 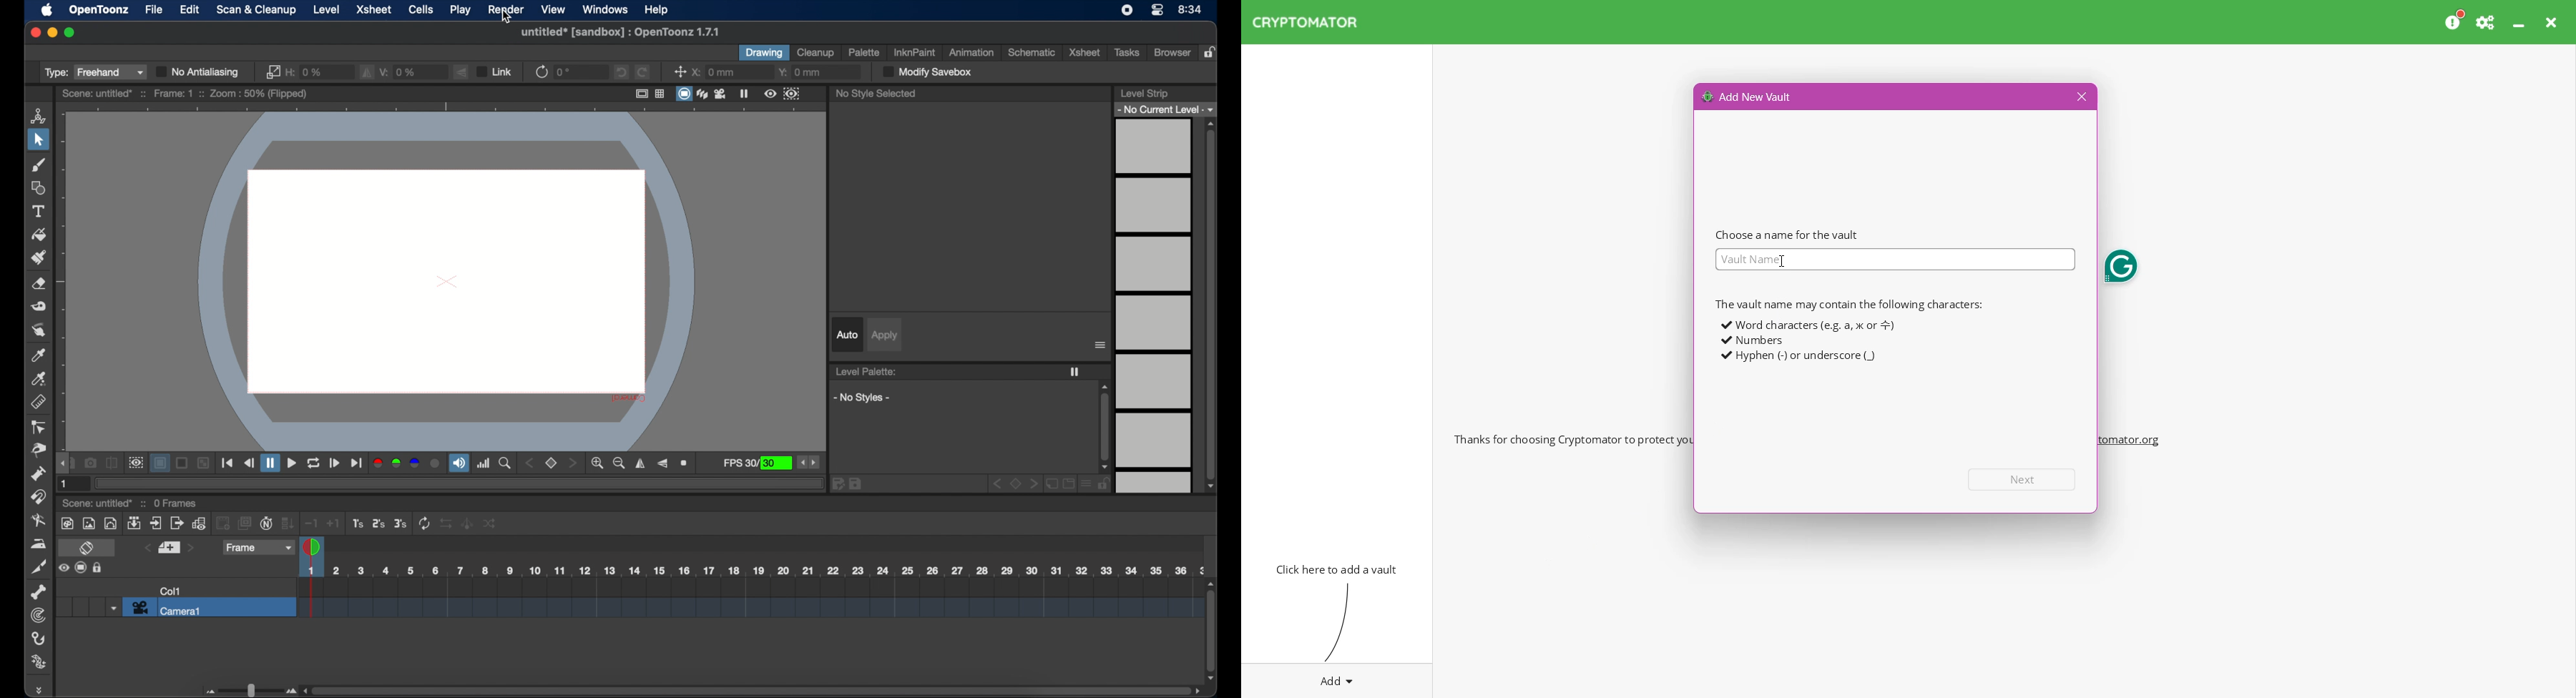 What do you see at coordinates (36, 450) in the screenshot?
I see `pinch tool` at bounding box center [36, 450].